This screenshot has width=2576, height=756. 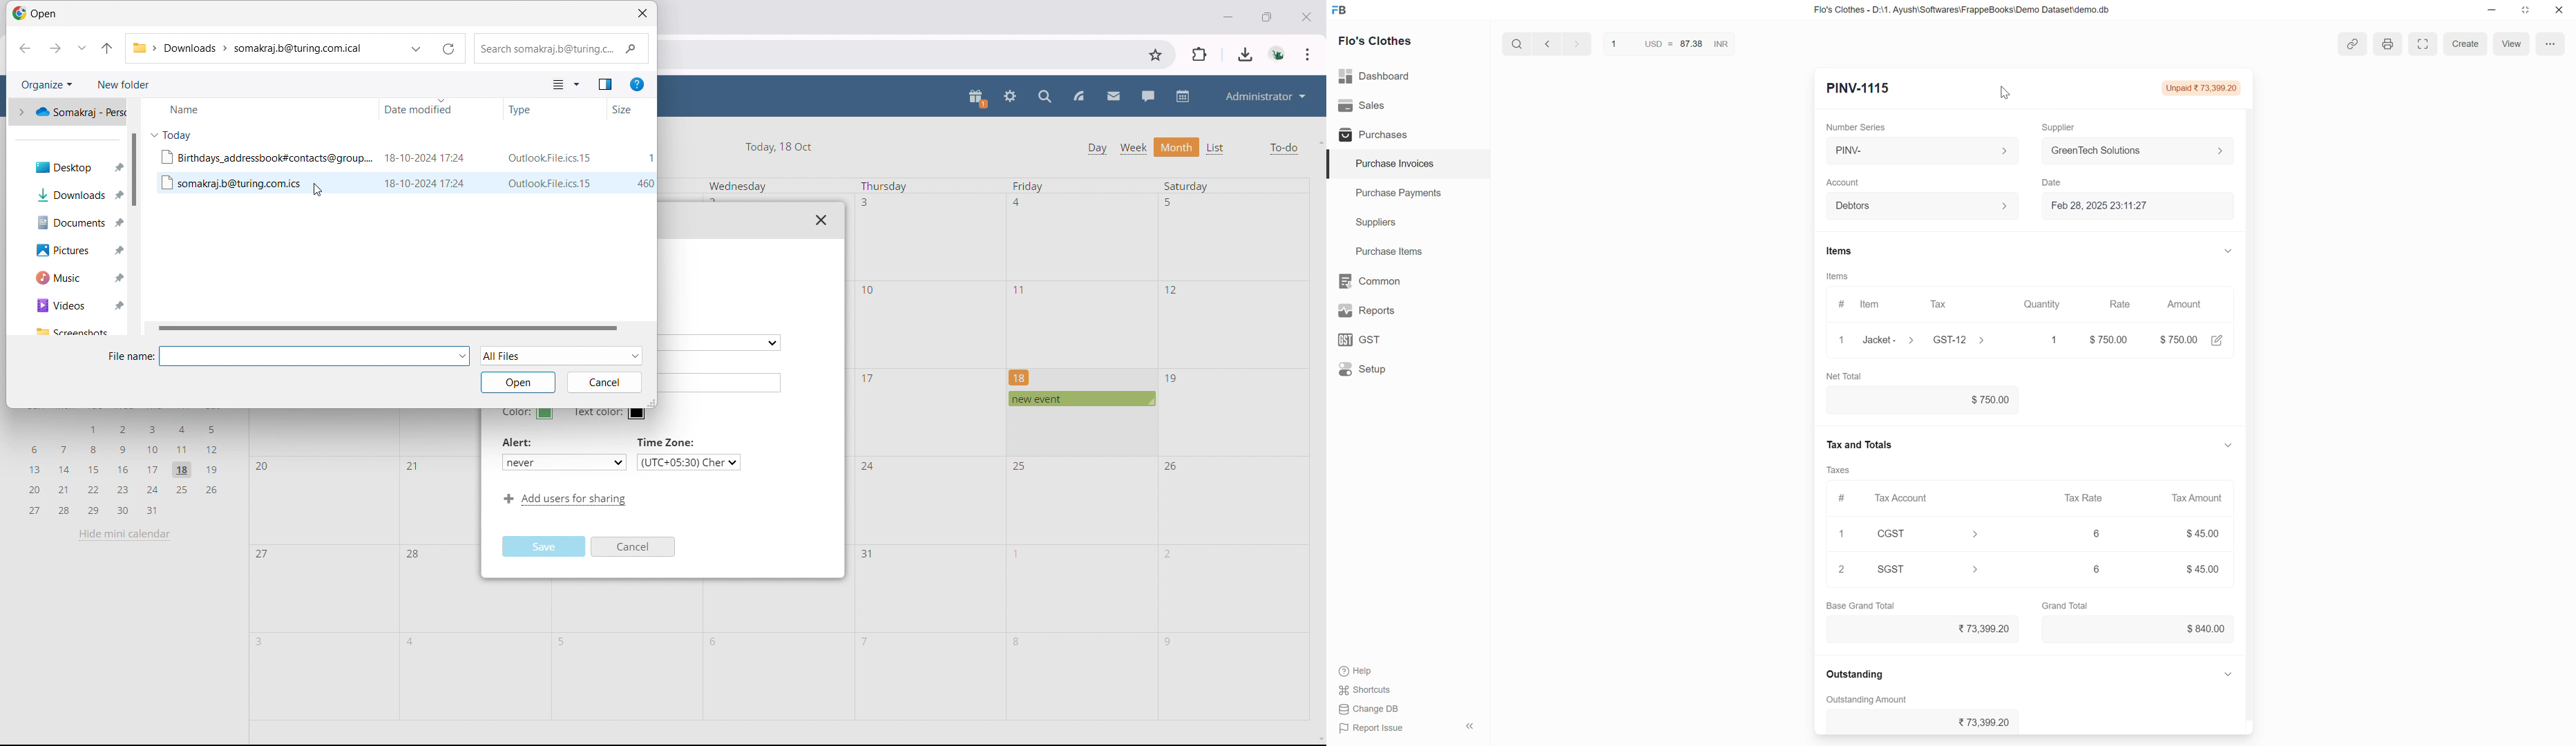 What do you see at coordinates (1407, 105) in the screenshot?
I see `Sales` at bounding box center [1407, 105].